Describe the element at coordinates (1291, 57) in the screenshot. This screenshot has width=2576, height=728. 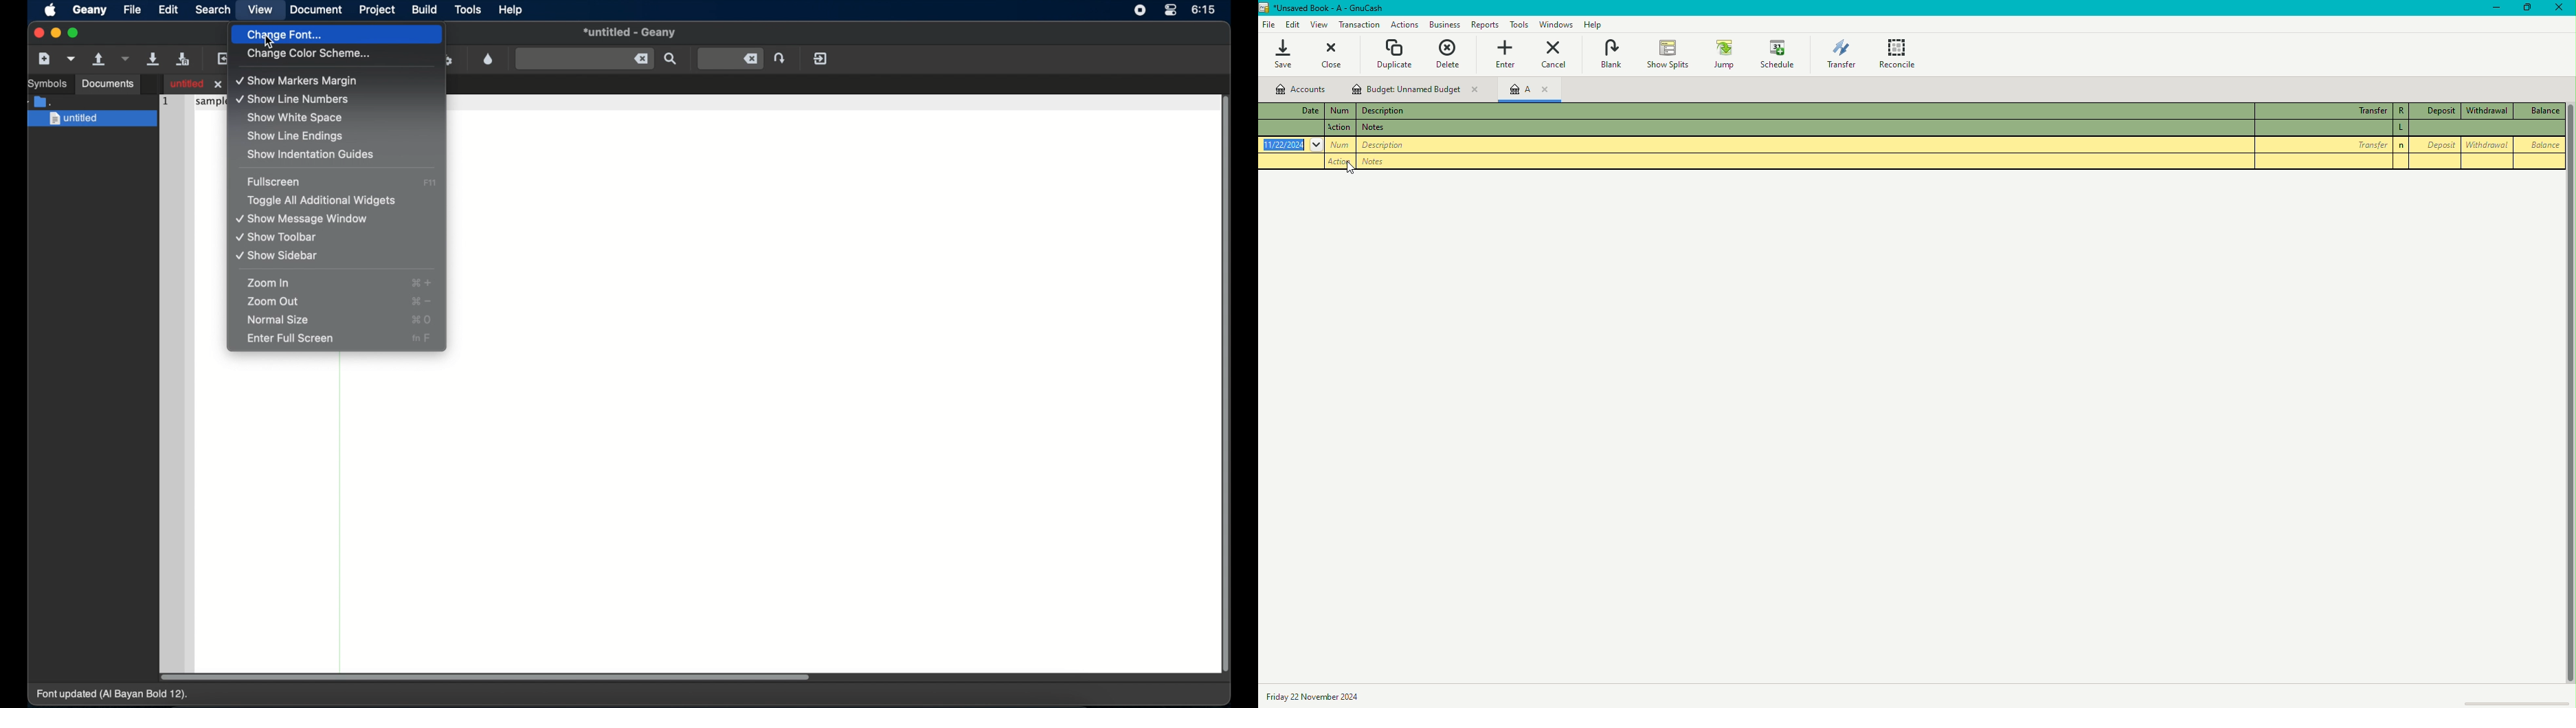
I see `Save` at that location.